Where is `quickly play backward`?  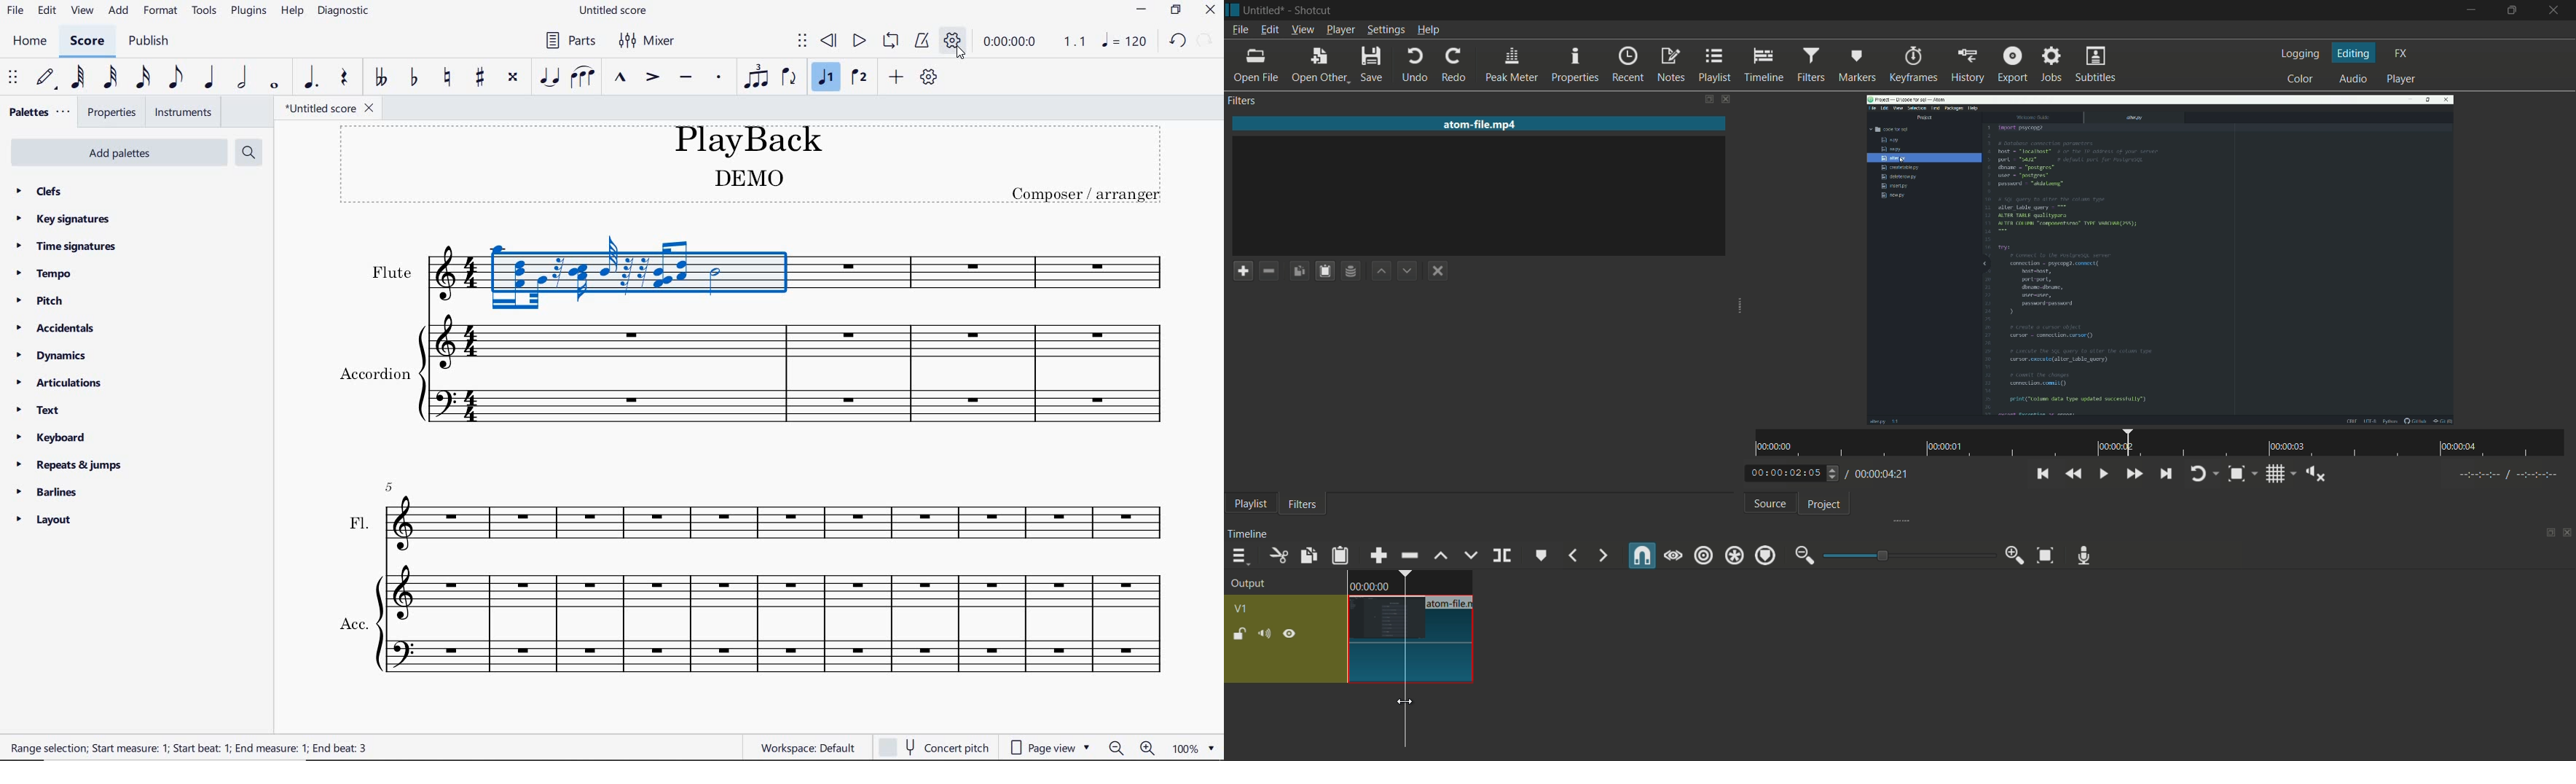
quickly play backward is located at coordinates (2075, 475).